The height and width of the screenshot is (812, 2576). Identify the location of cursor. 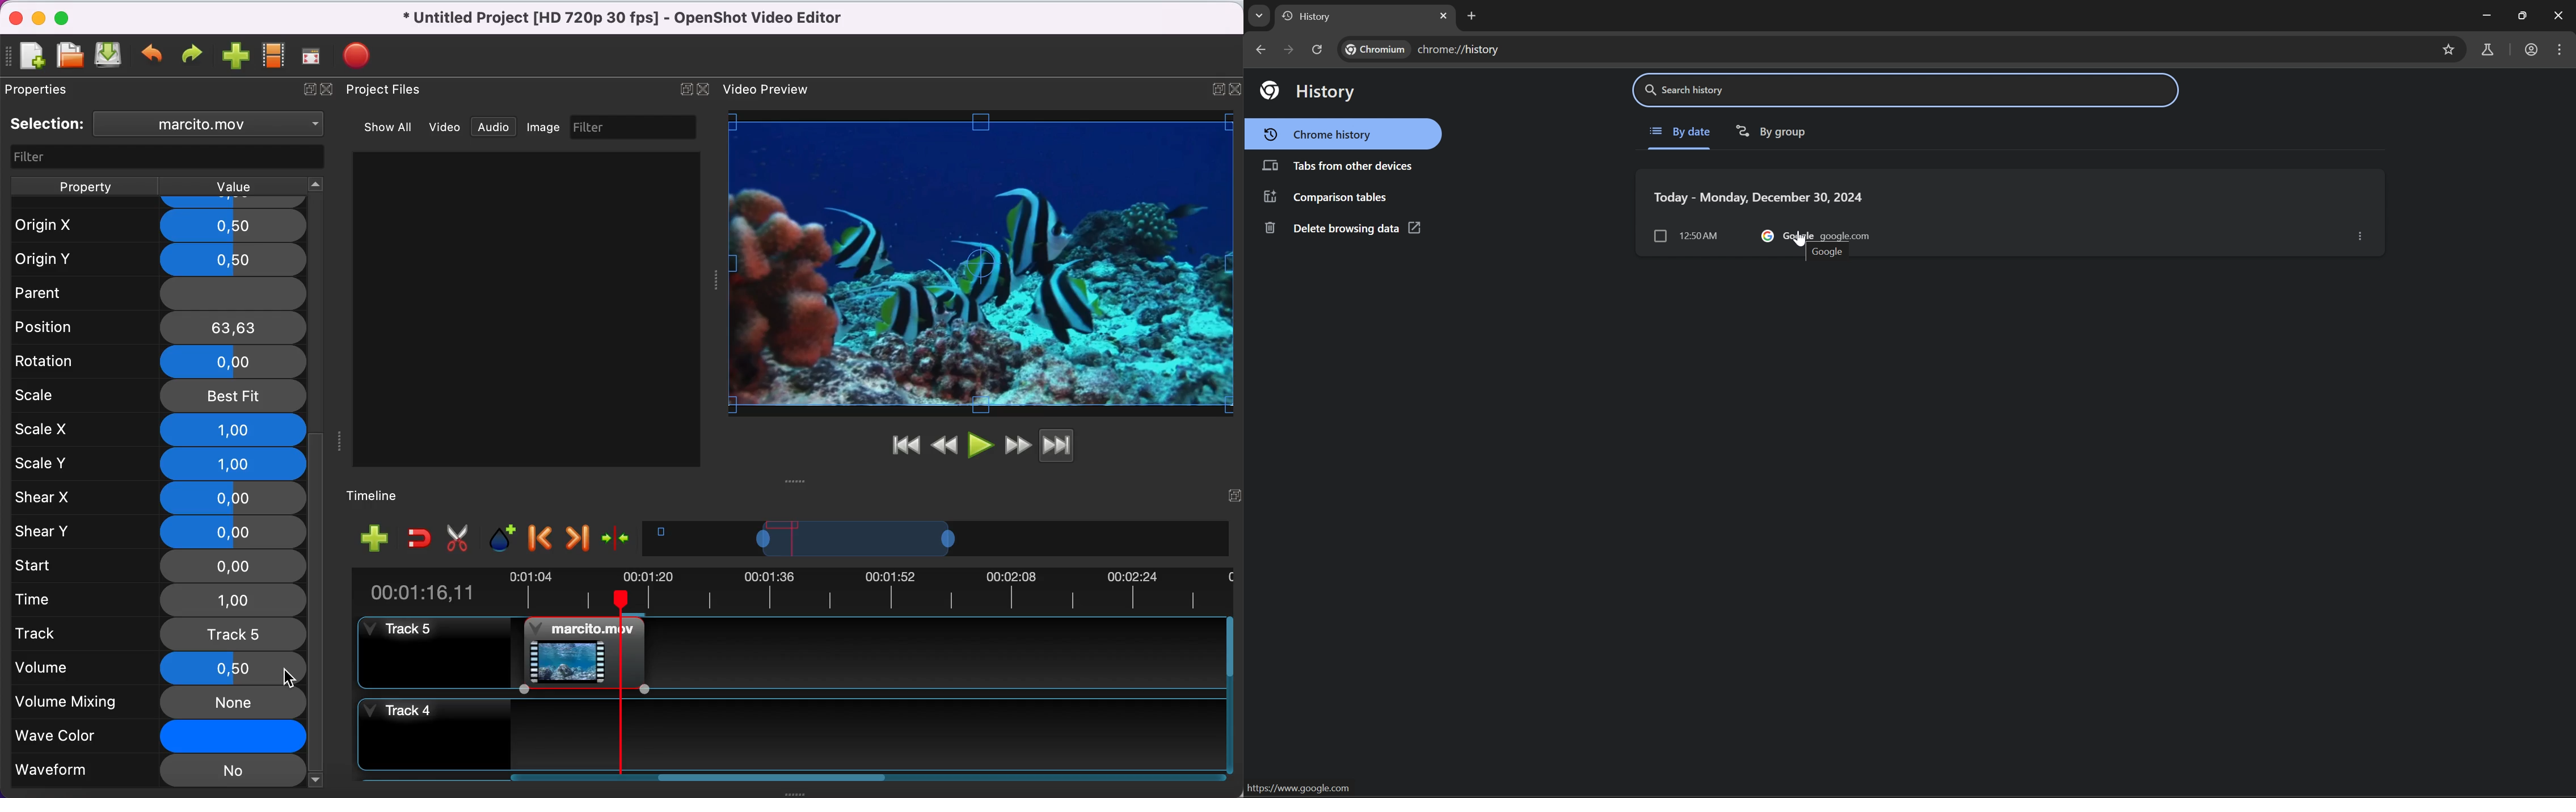
(1799, 240).